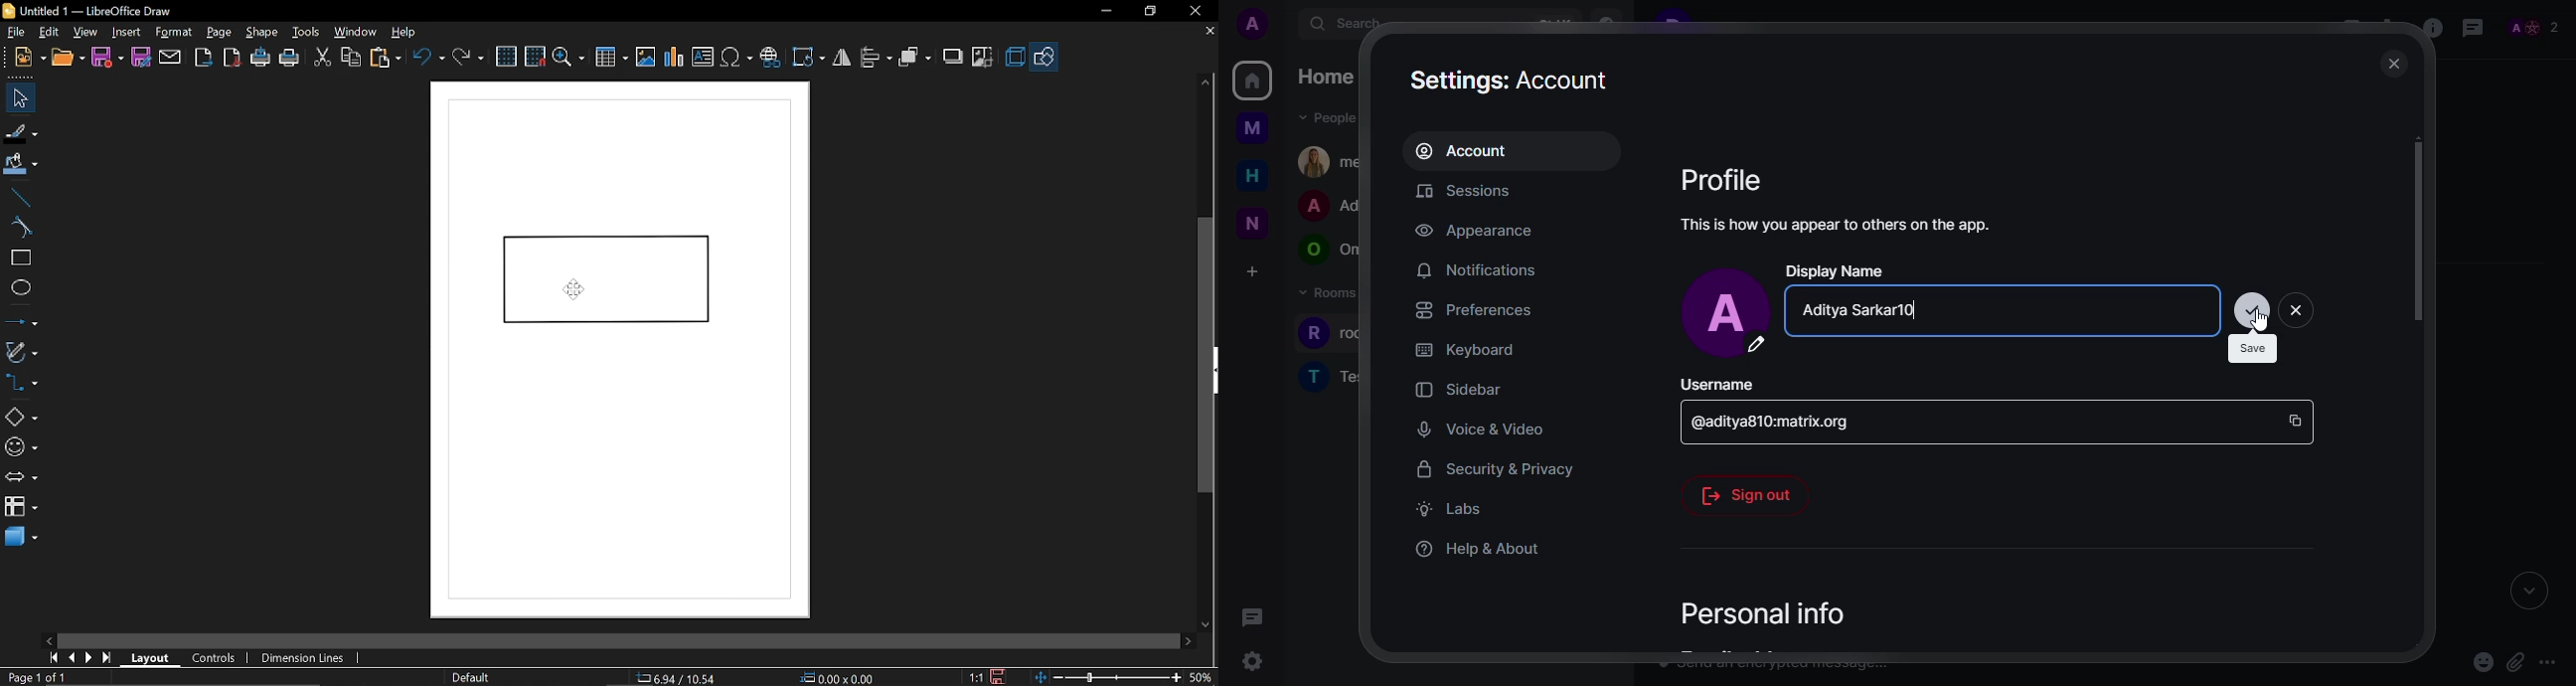 This screenshot has height=700, width=2576. I want to click on fill line, so click(21, 133).